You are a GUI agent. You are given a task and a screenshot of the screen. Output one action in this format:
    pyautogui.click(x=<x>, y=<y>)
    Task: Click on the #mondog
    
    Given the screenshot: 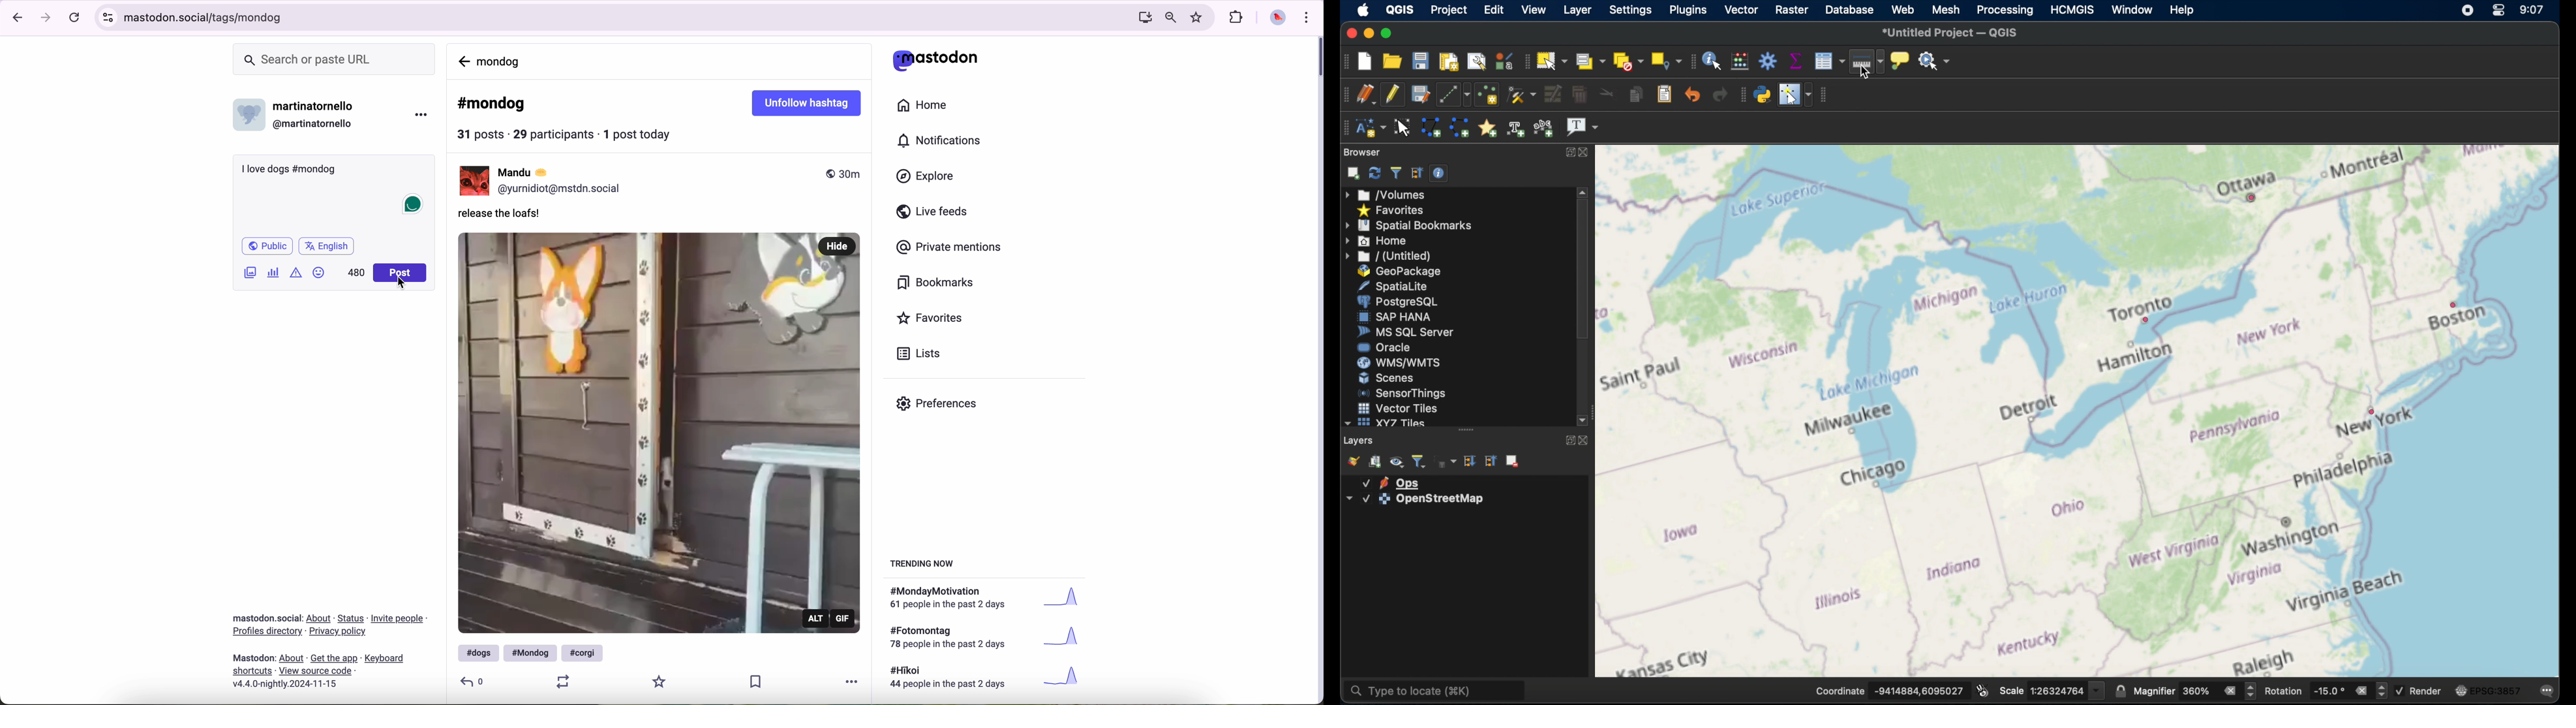 What is the action you would take?
    pyautogui.click(x=530, y=653)
    